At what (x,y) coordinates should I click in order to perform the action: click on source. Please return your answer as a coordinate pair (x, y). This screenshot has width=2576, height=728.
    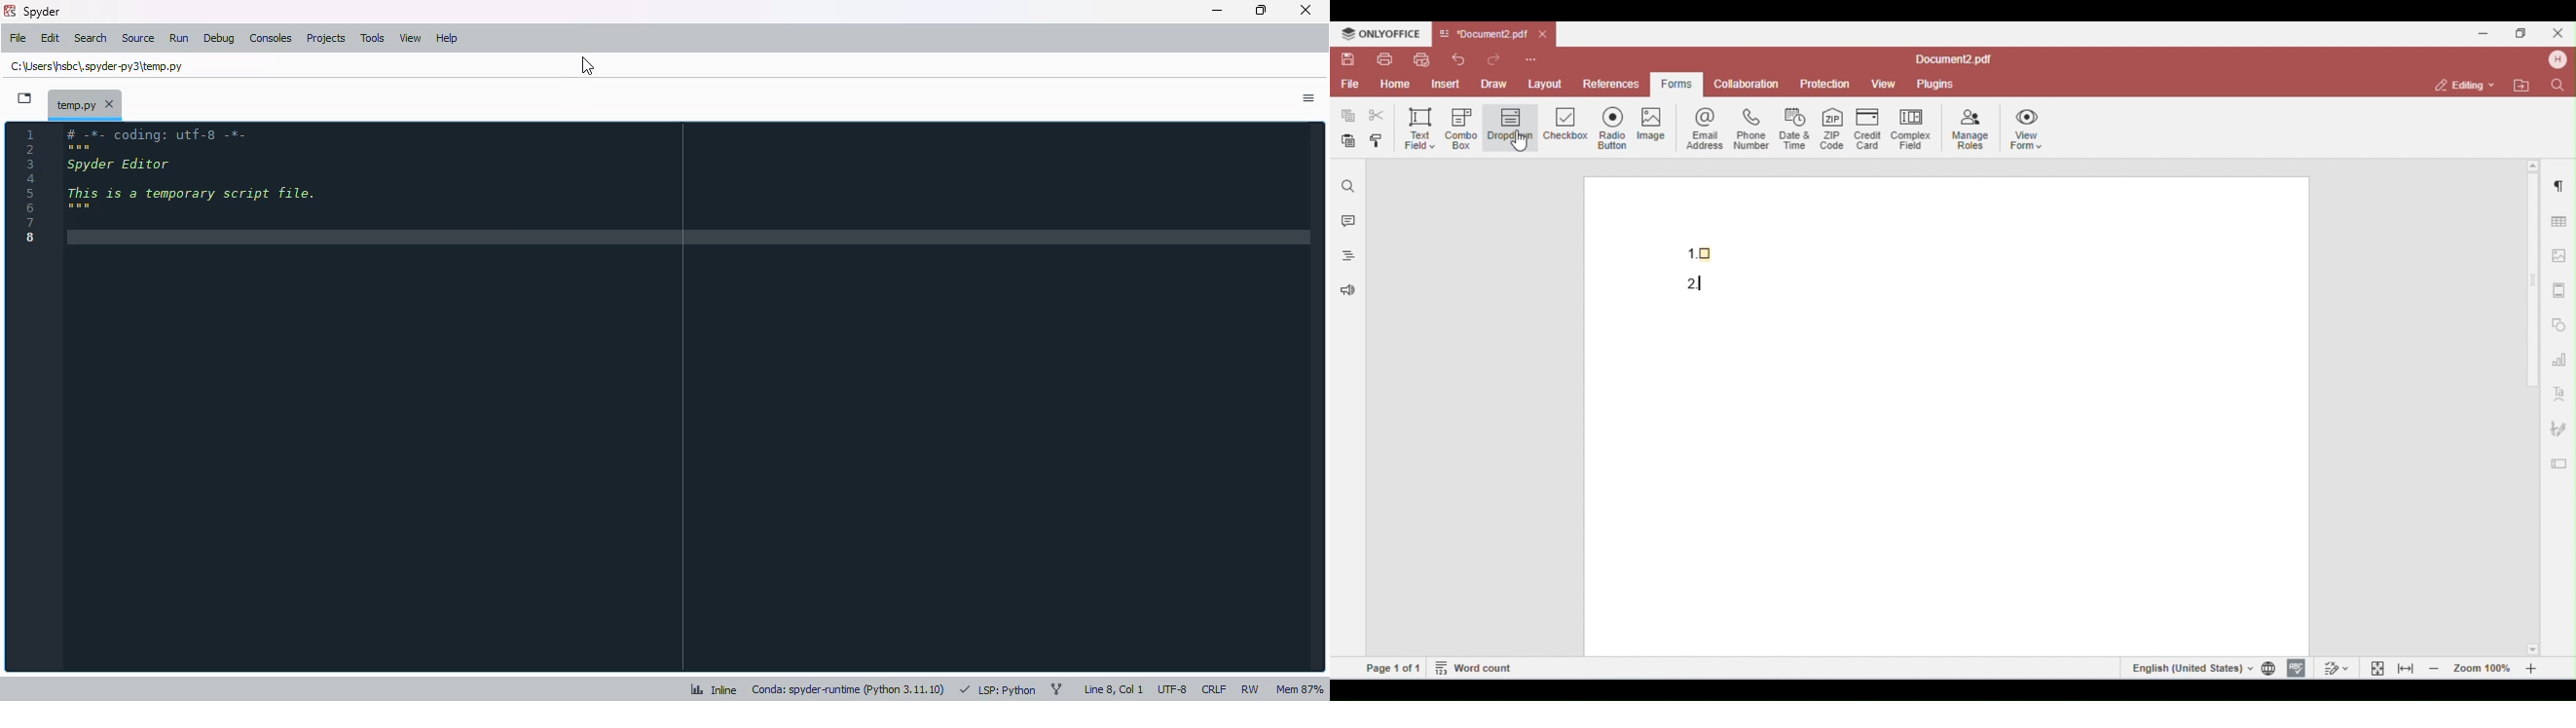
    Looking at the image, I should click on (137, 38).